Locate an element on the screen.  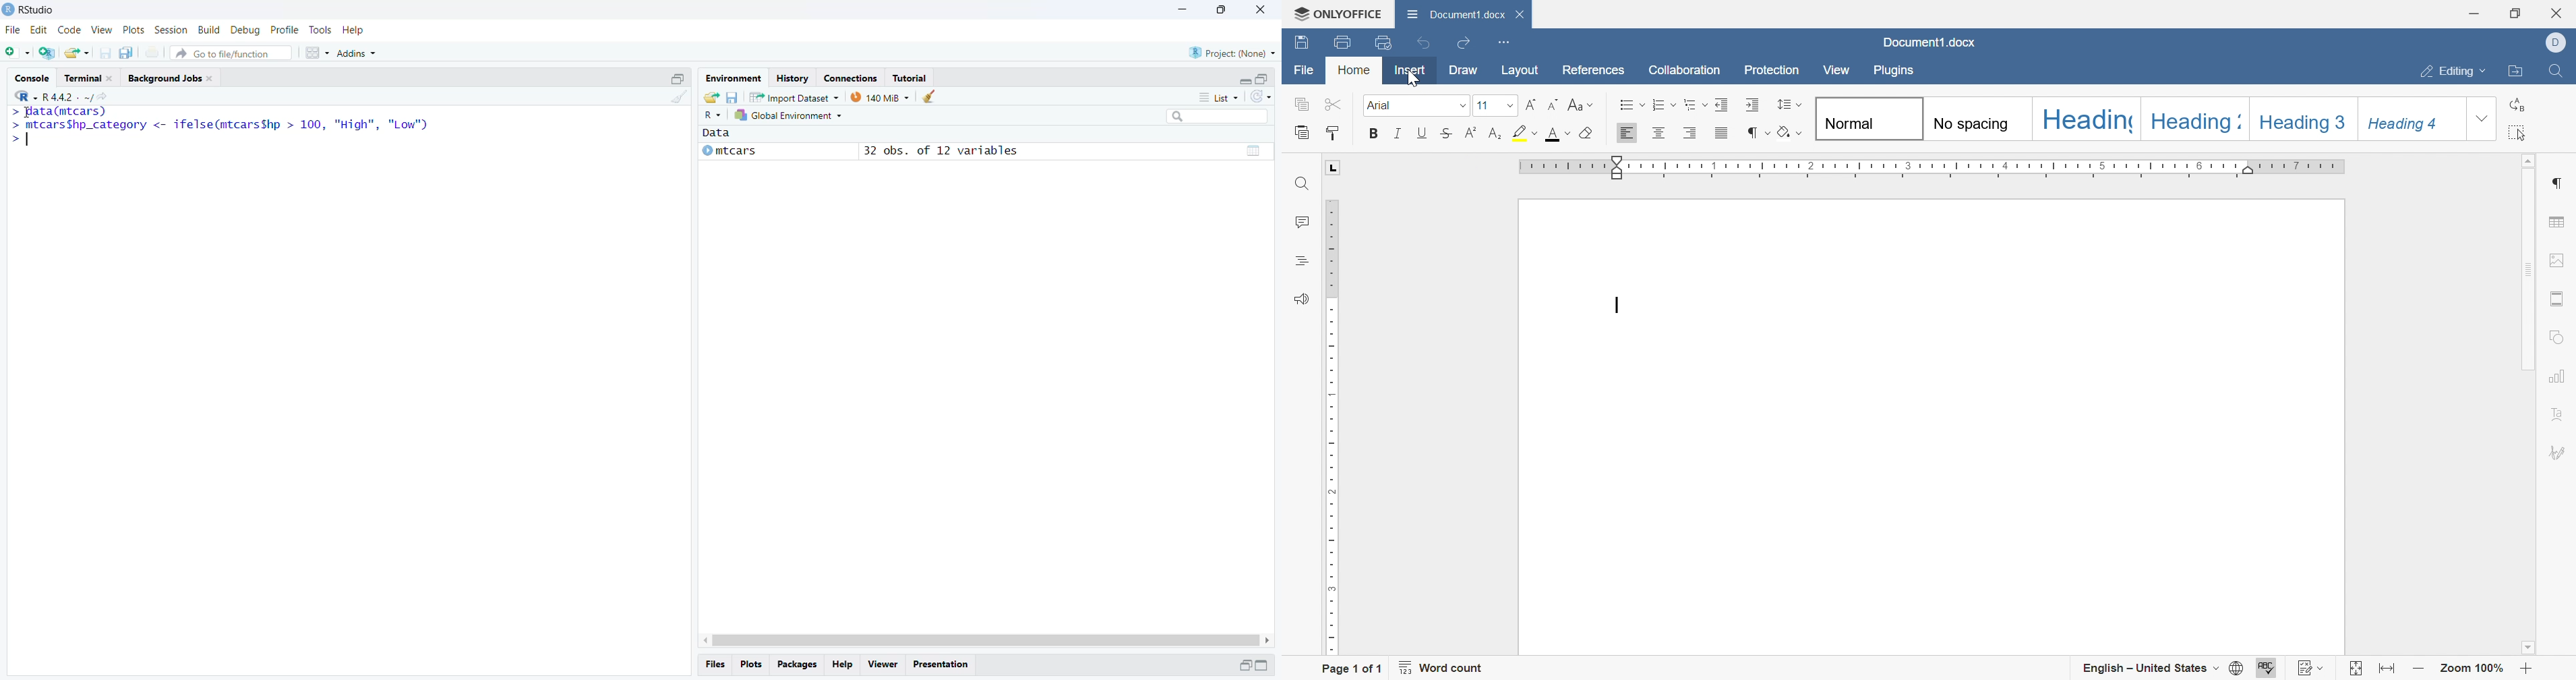
R.4.4.2~/ is located at coordinates (63, 96).